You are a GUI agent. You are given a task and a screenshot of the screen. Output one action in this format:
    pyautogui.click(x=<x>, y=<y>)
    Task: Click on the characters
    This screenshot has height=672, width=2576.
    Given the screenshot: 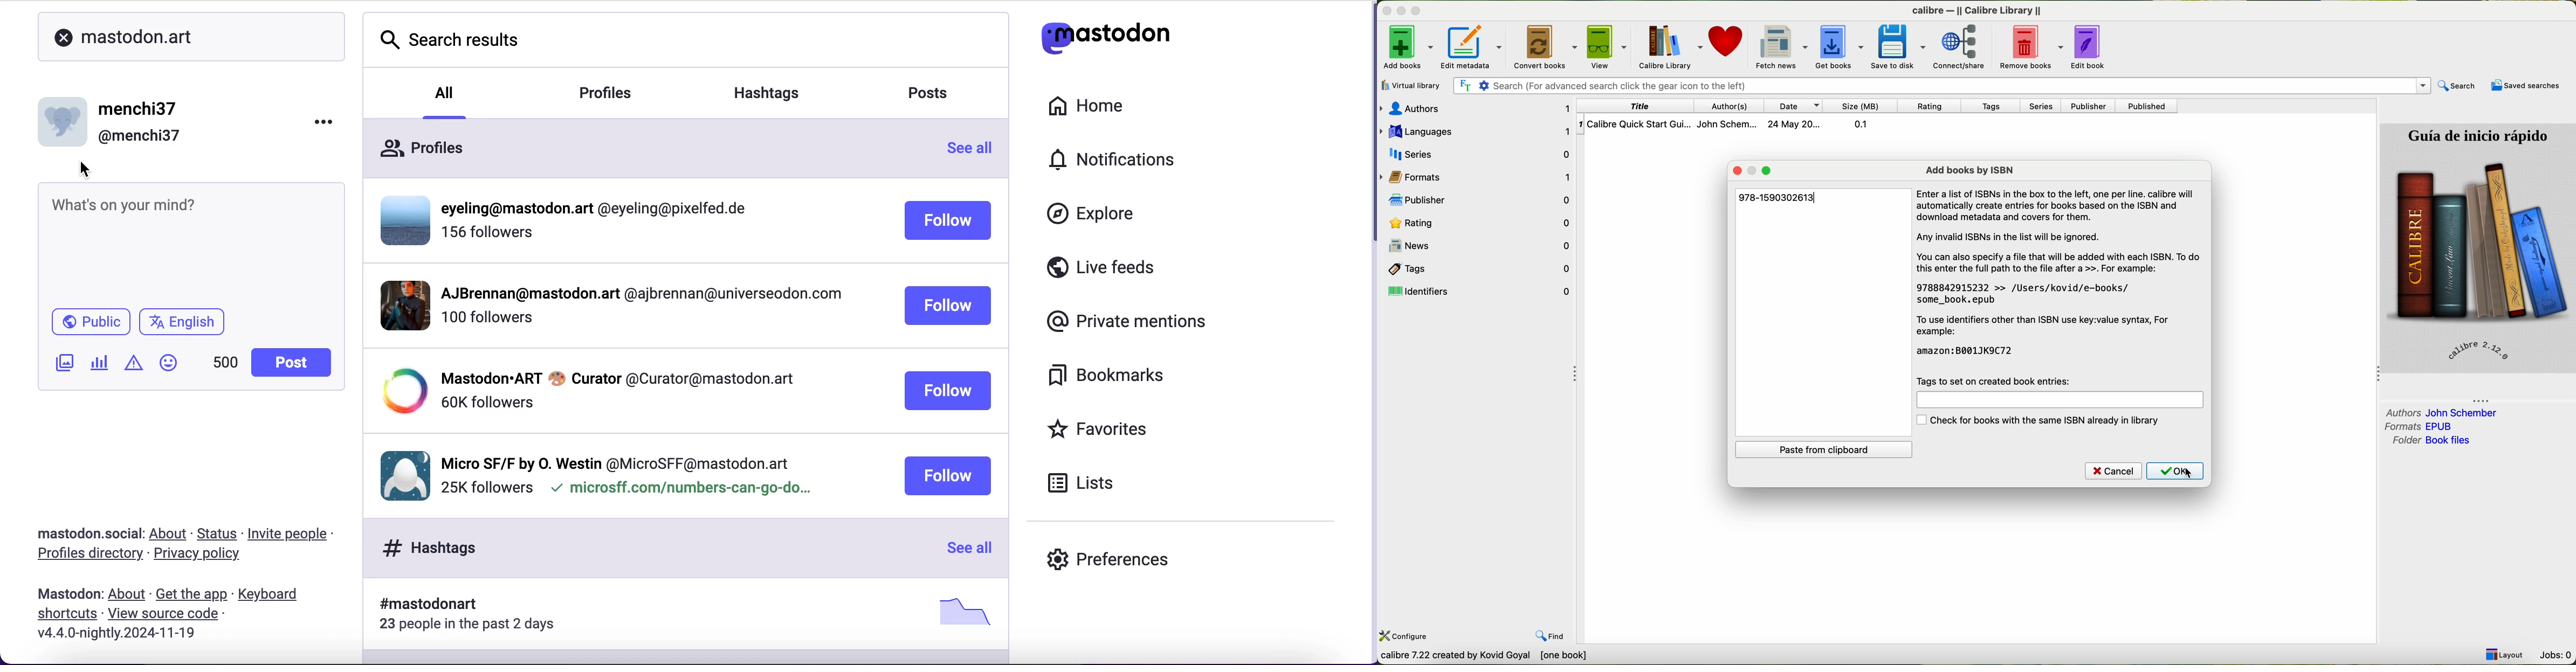 What is the action you would take?
    pyautogui.click(x=225, y=364)
    